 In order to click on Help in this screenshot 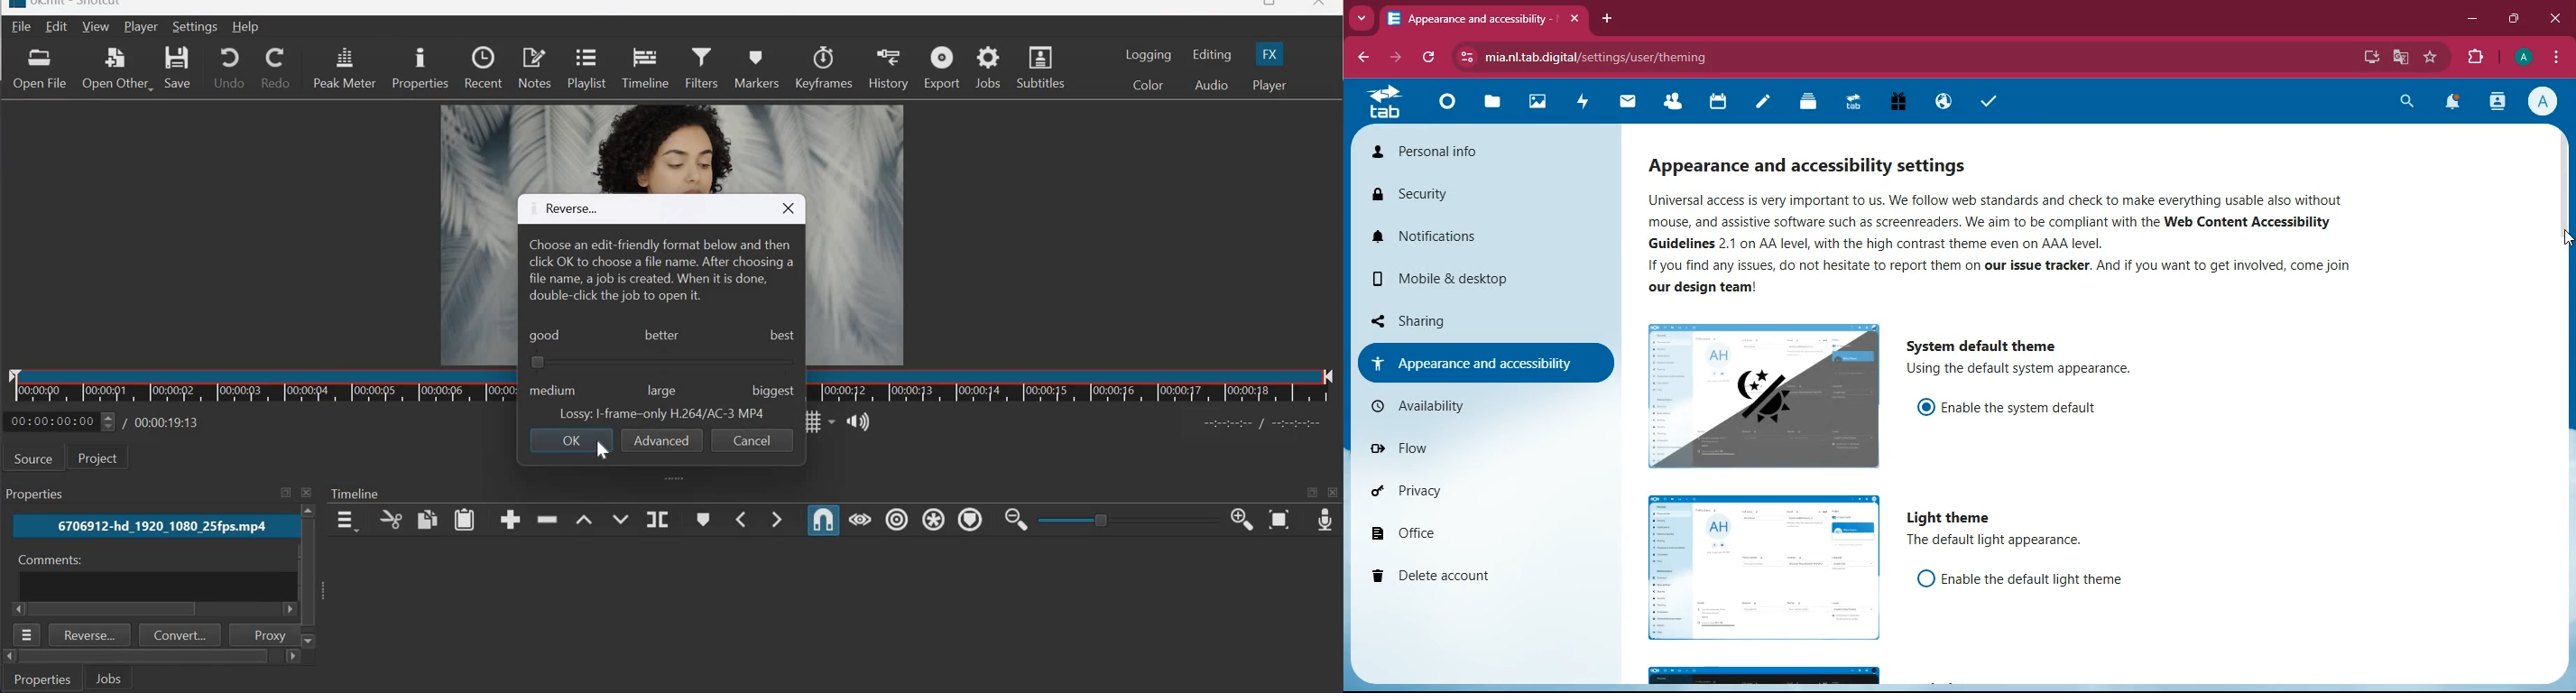, I will do `click(246, 27)`.